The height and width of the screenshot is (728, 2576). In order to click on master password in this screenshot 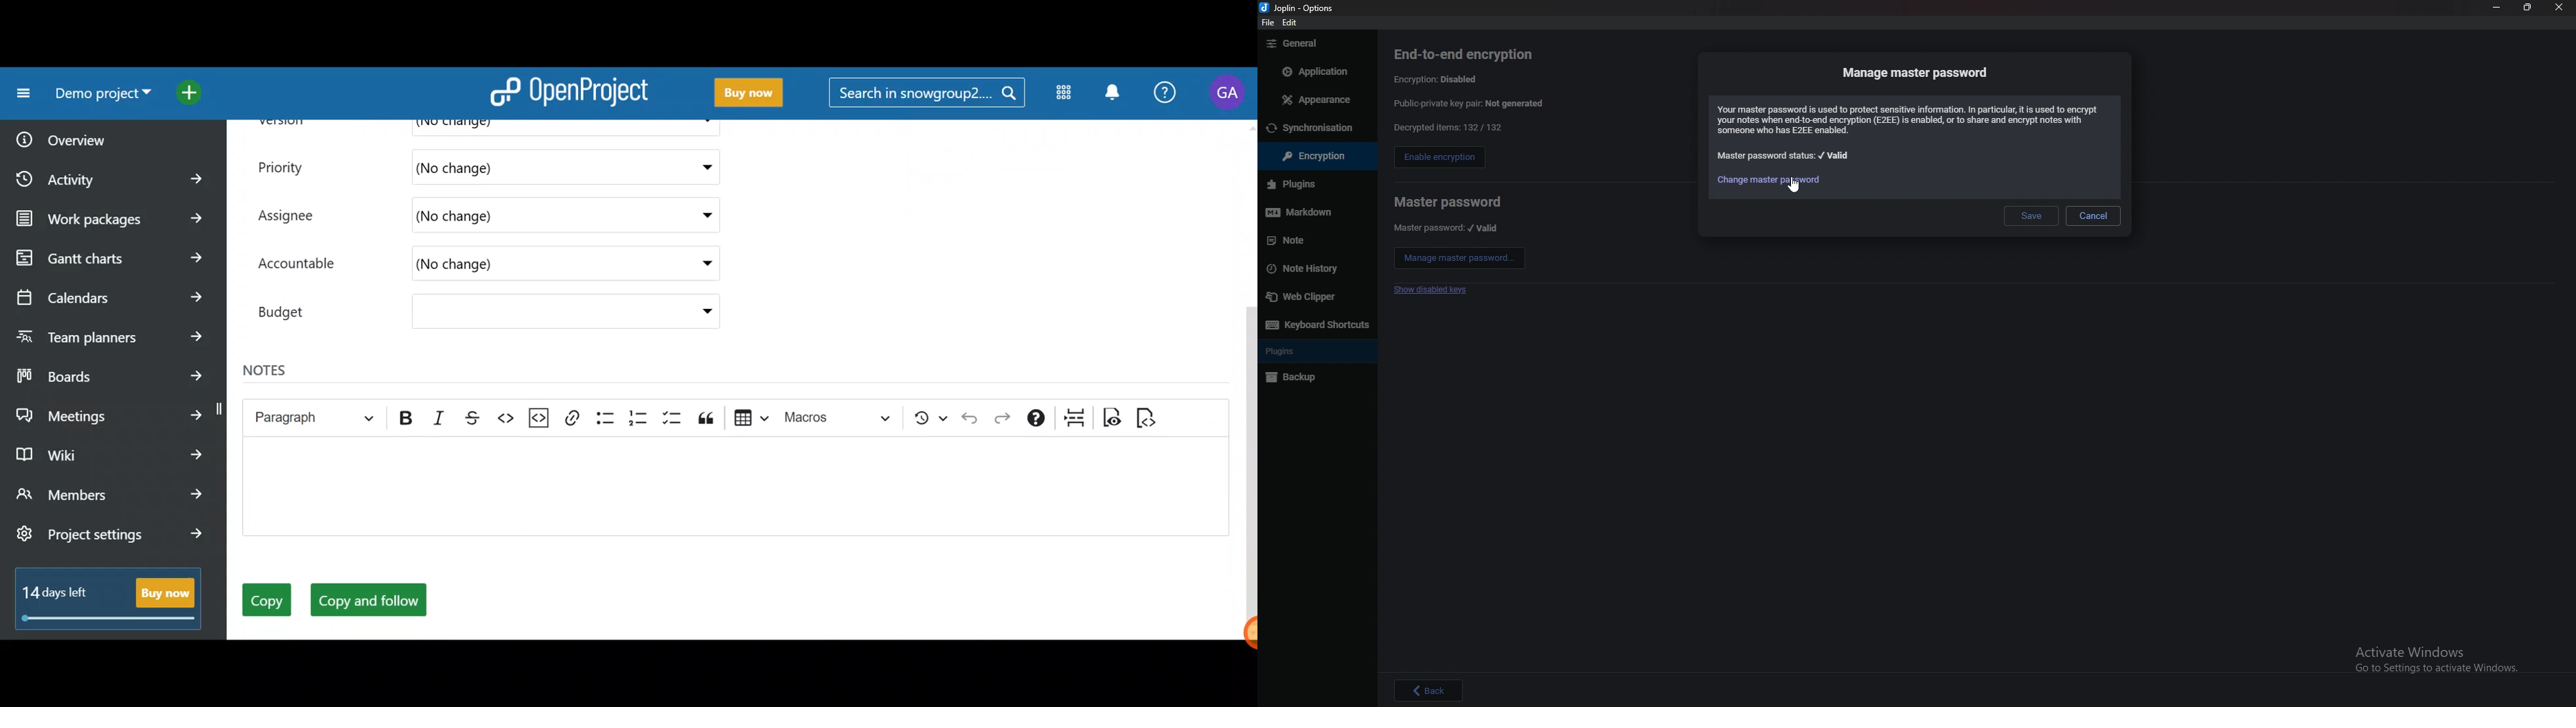, I will do `click(1448, 202)`.